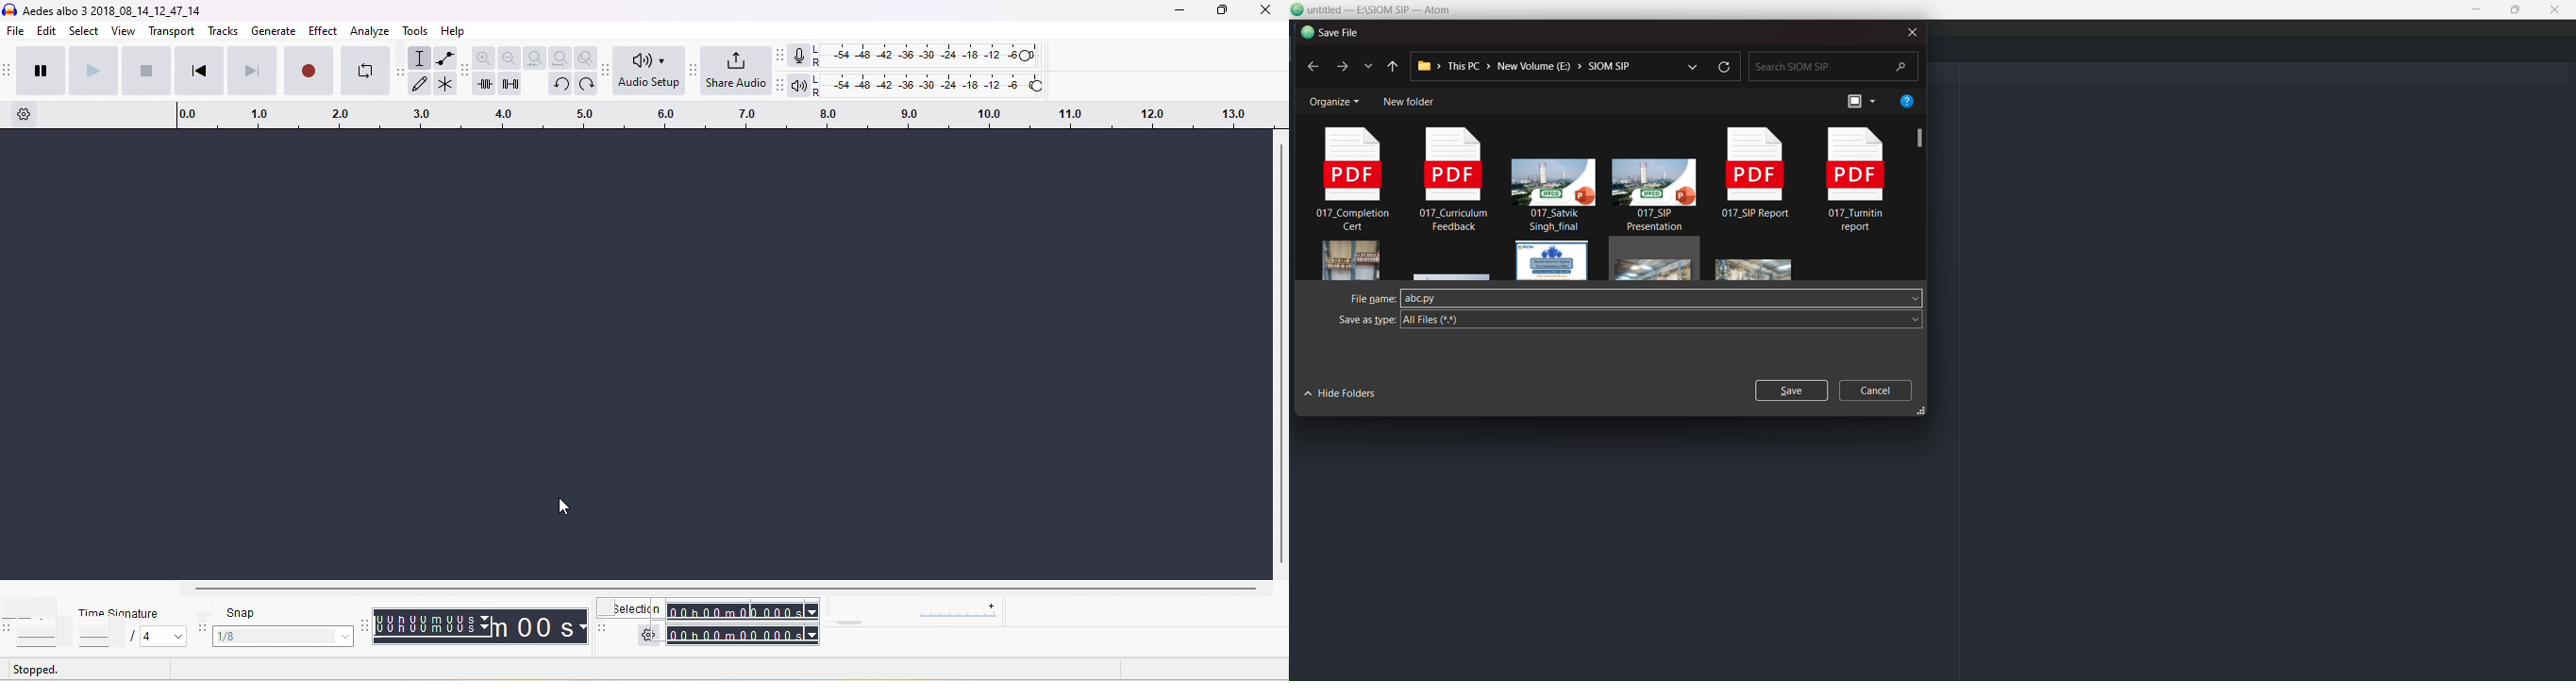 This screenshot has width=2576, height=700. Describe the element at coordinates (464, 70) in the screenshot. I see `audacity edit toolbar` at that location.